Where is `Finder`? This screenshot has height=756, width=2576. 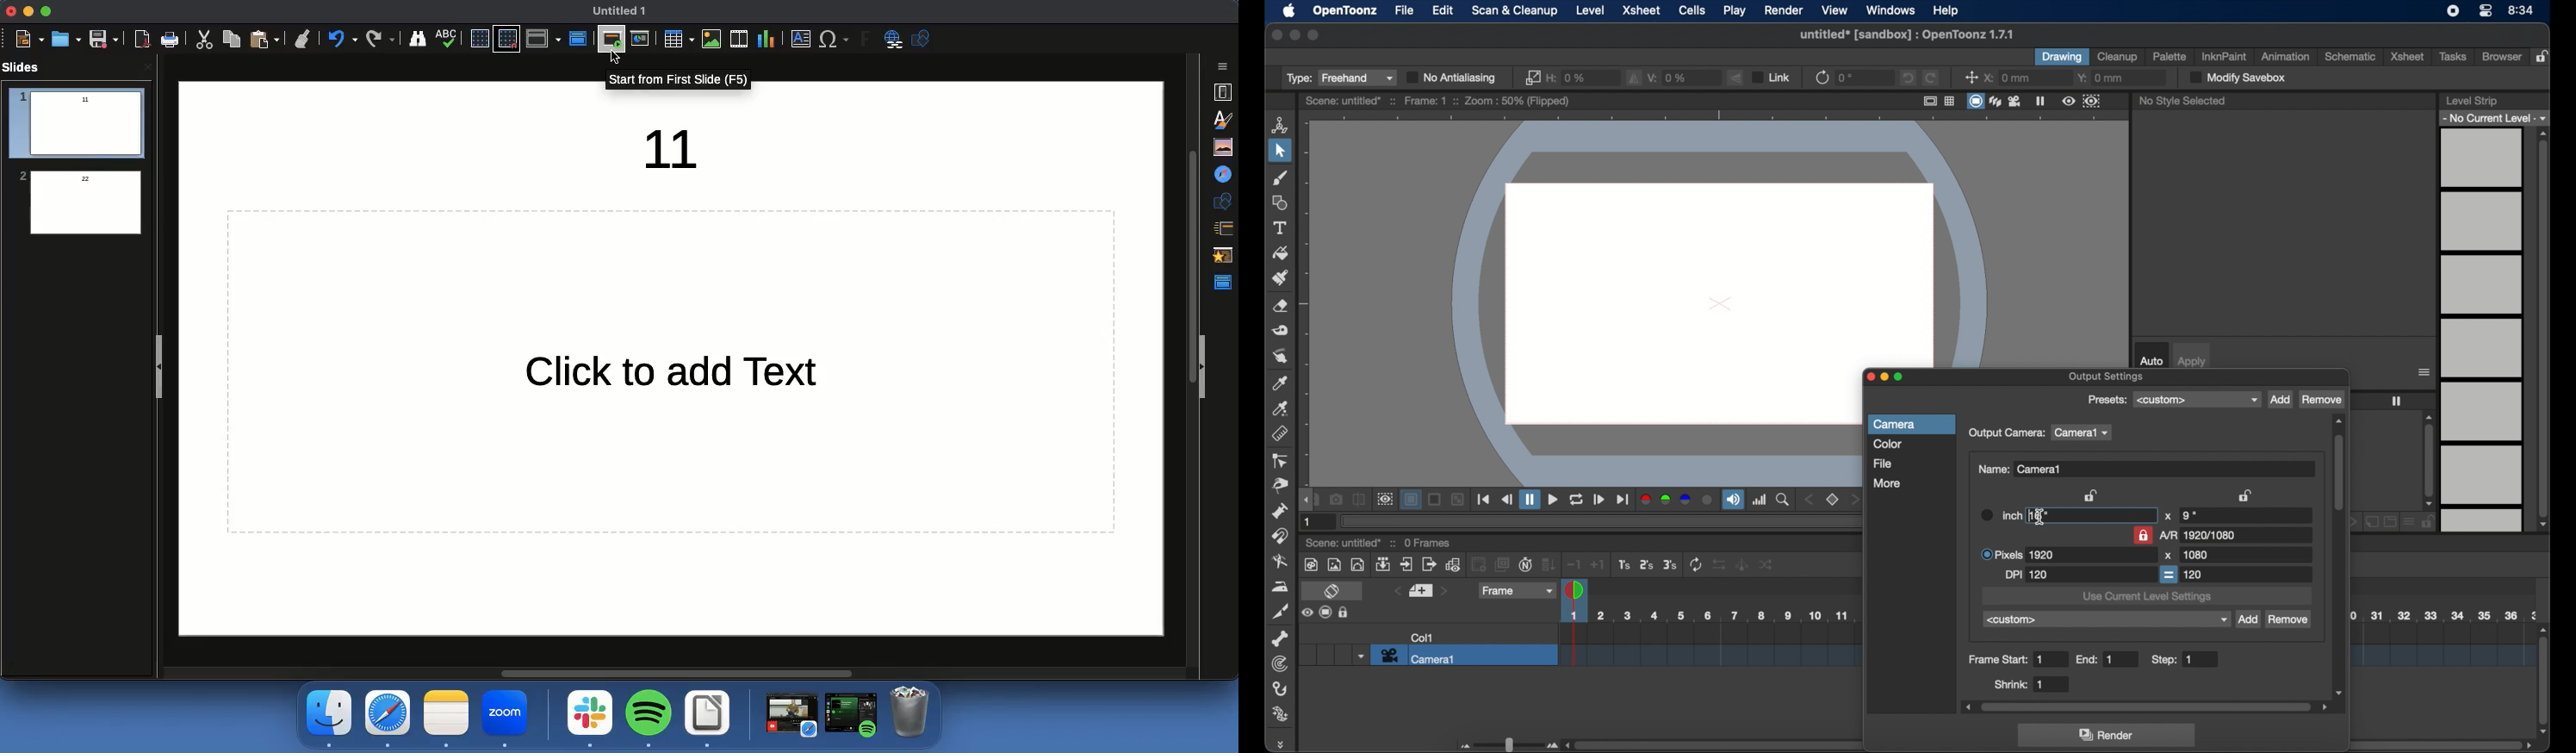 Finder is located at coordinates (329, 719).